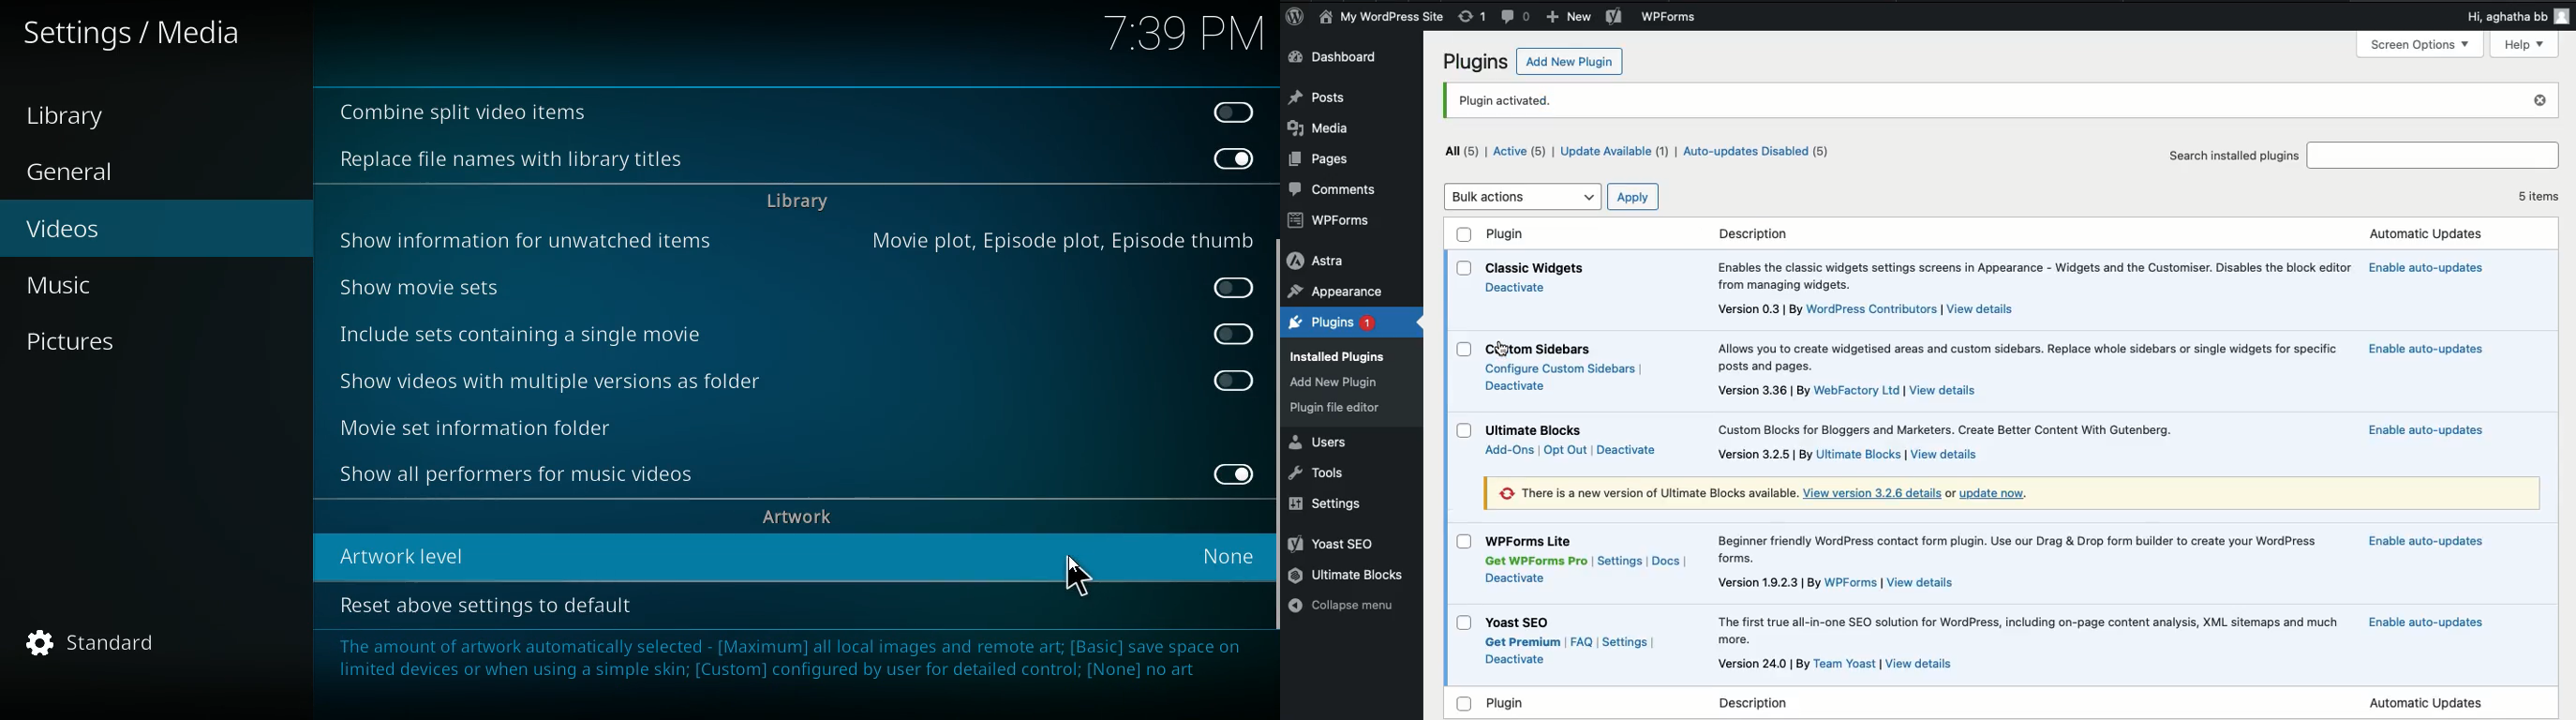 The image size is (2576, 728). What do you see at coordinates (1520, 623) in the screenshot?
I see `Yoast SOE` at bounding box center [1520, 623].